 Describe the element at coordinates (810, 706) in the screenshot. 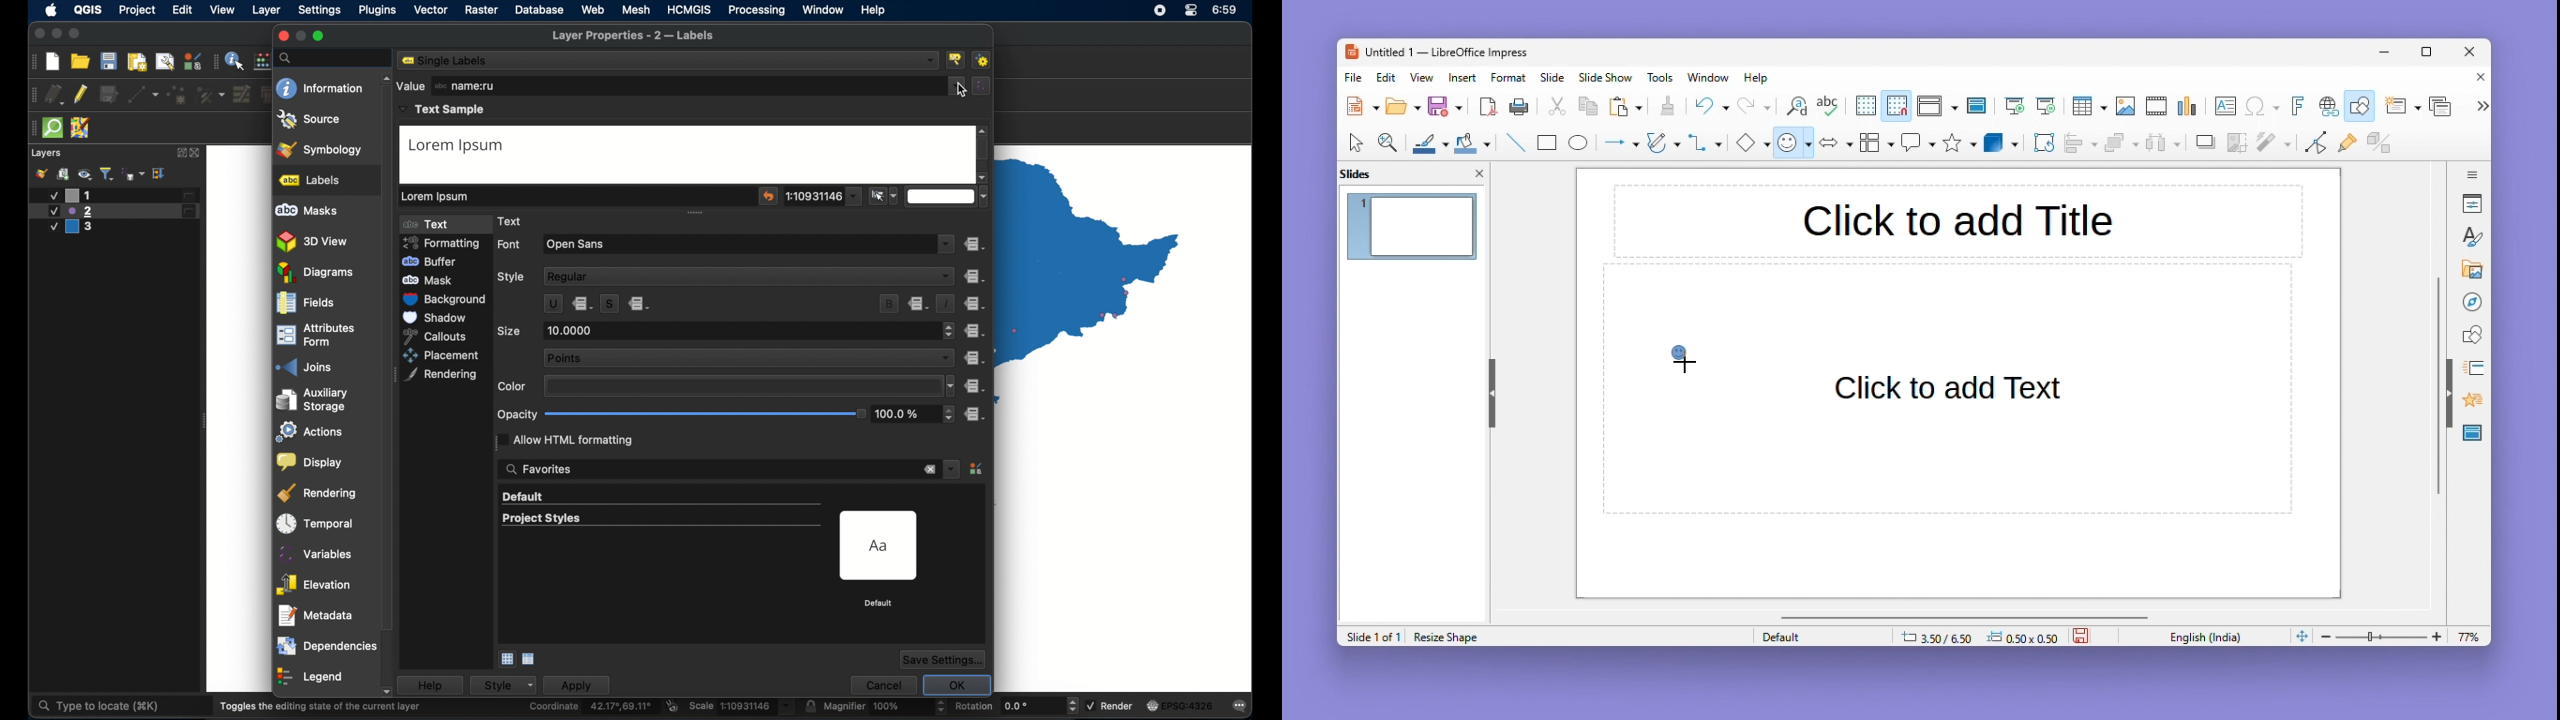

I see `lock scale` at that location.